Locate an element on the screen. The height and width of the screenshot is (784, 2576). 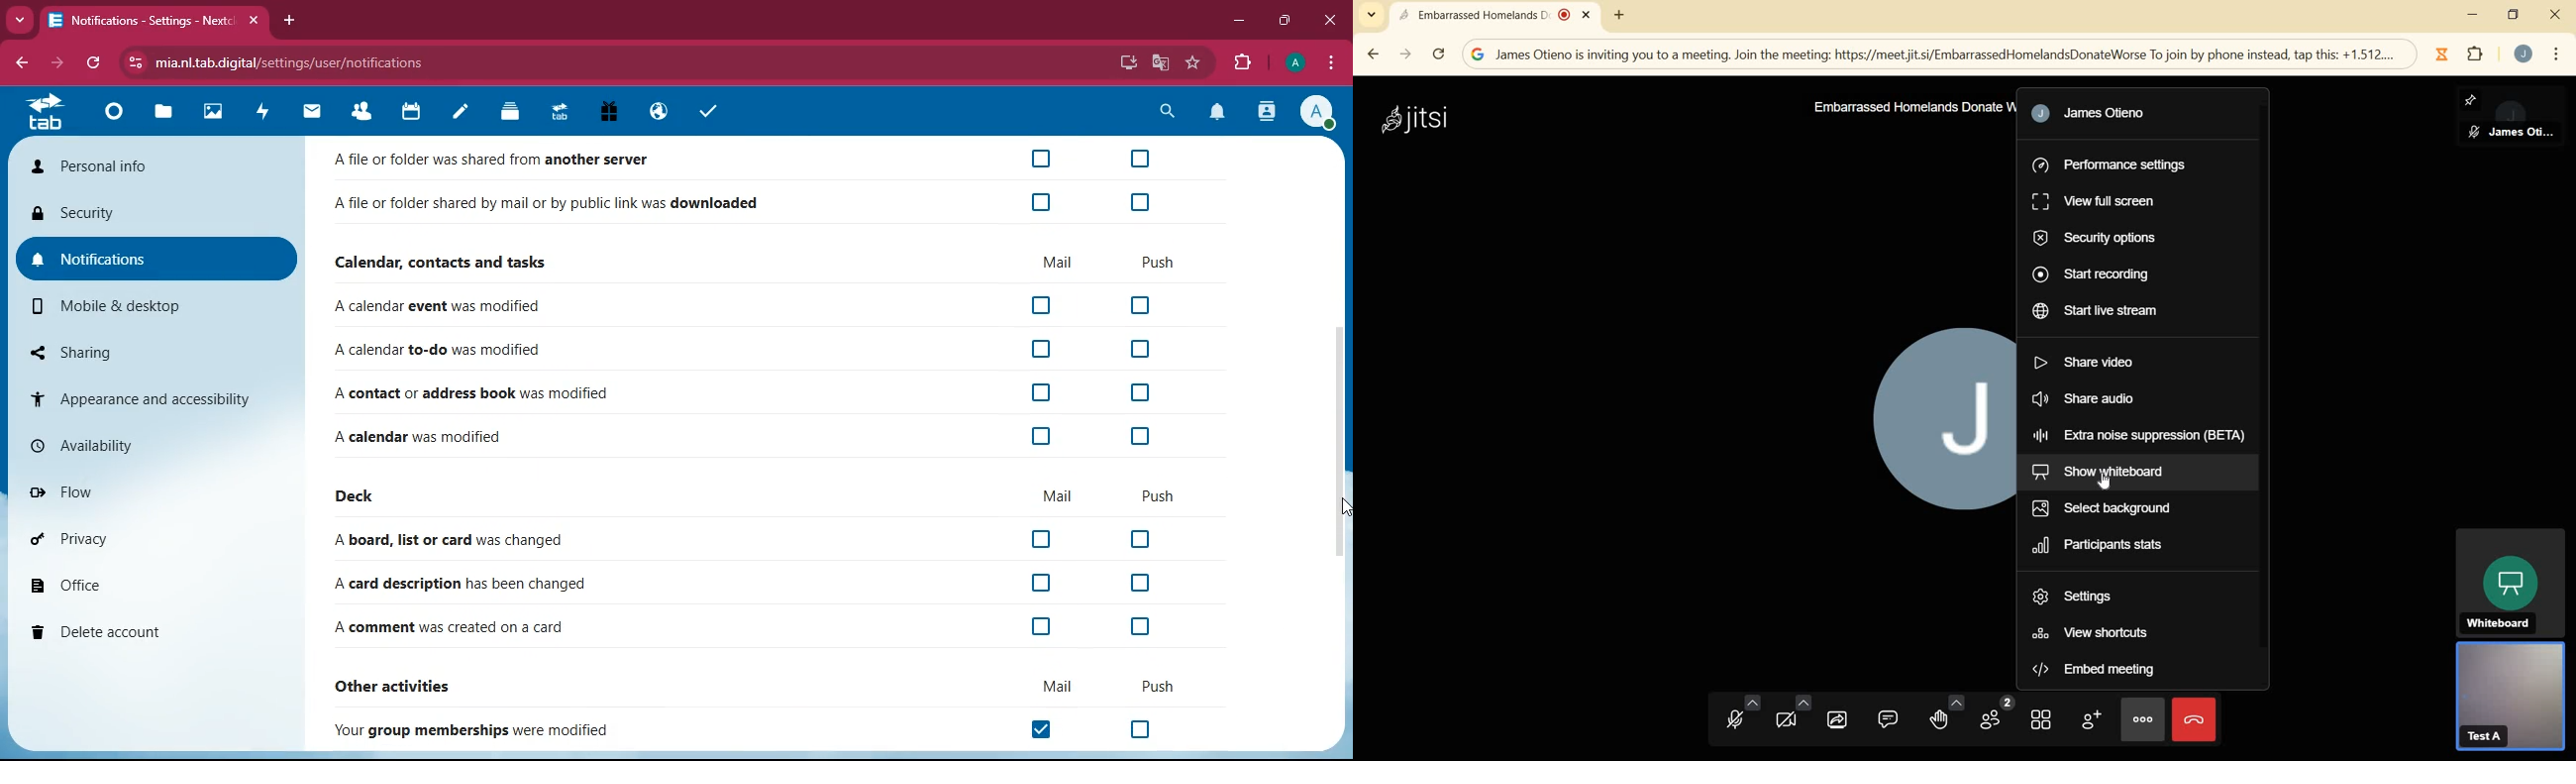
refresh is located at coordinates (94, 64).